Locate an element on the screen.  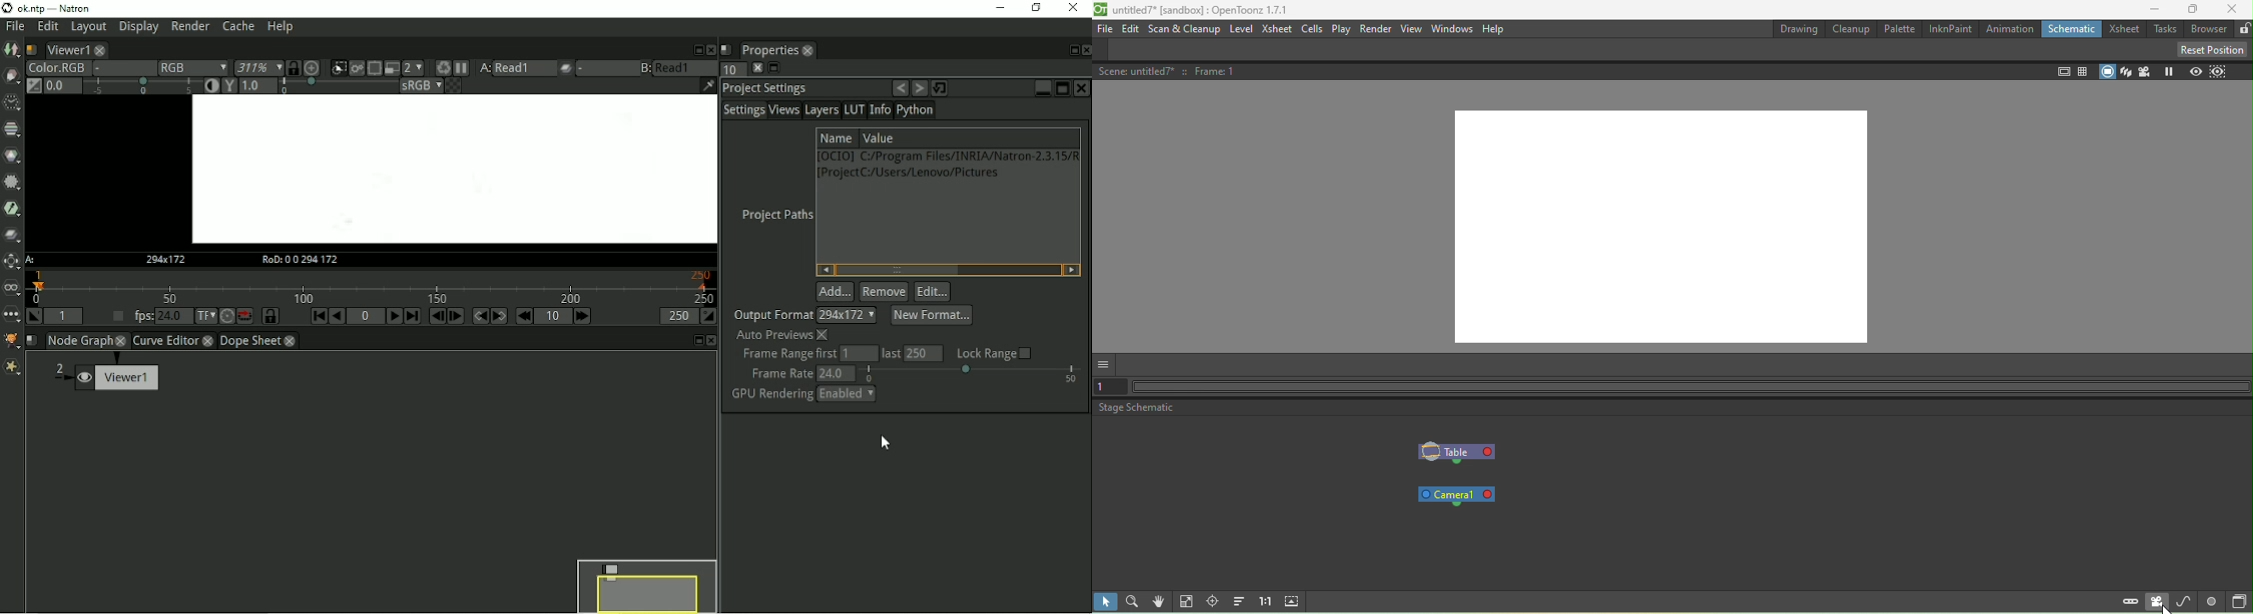
Edit is located at coordinates (47, 27).